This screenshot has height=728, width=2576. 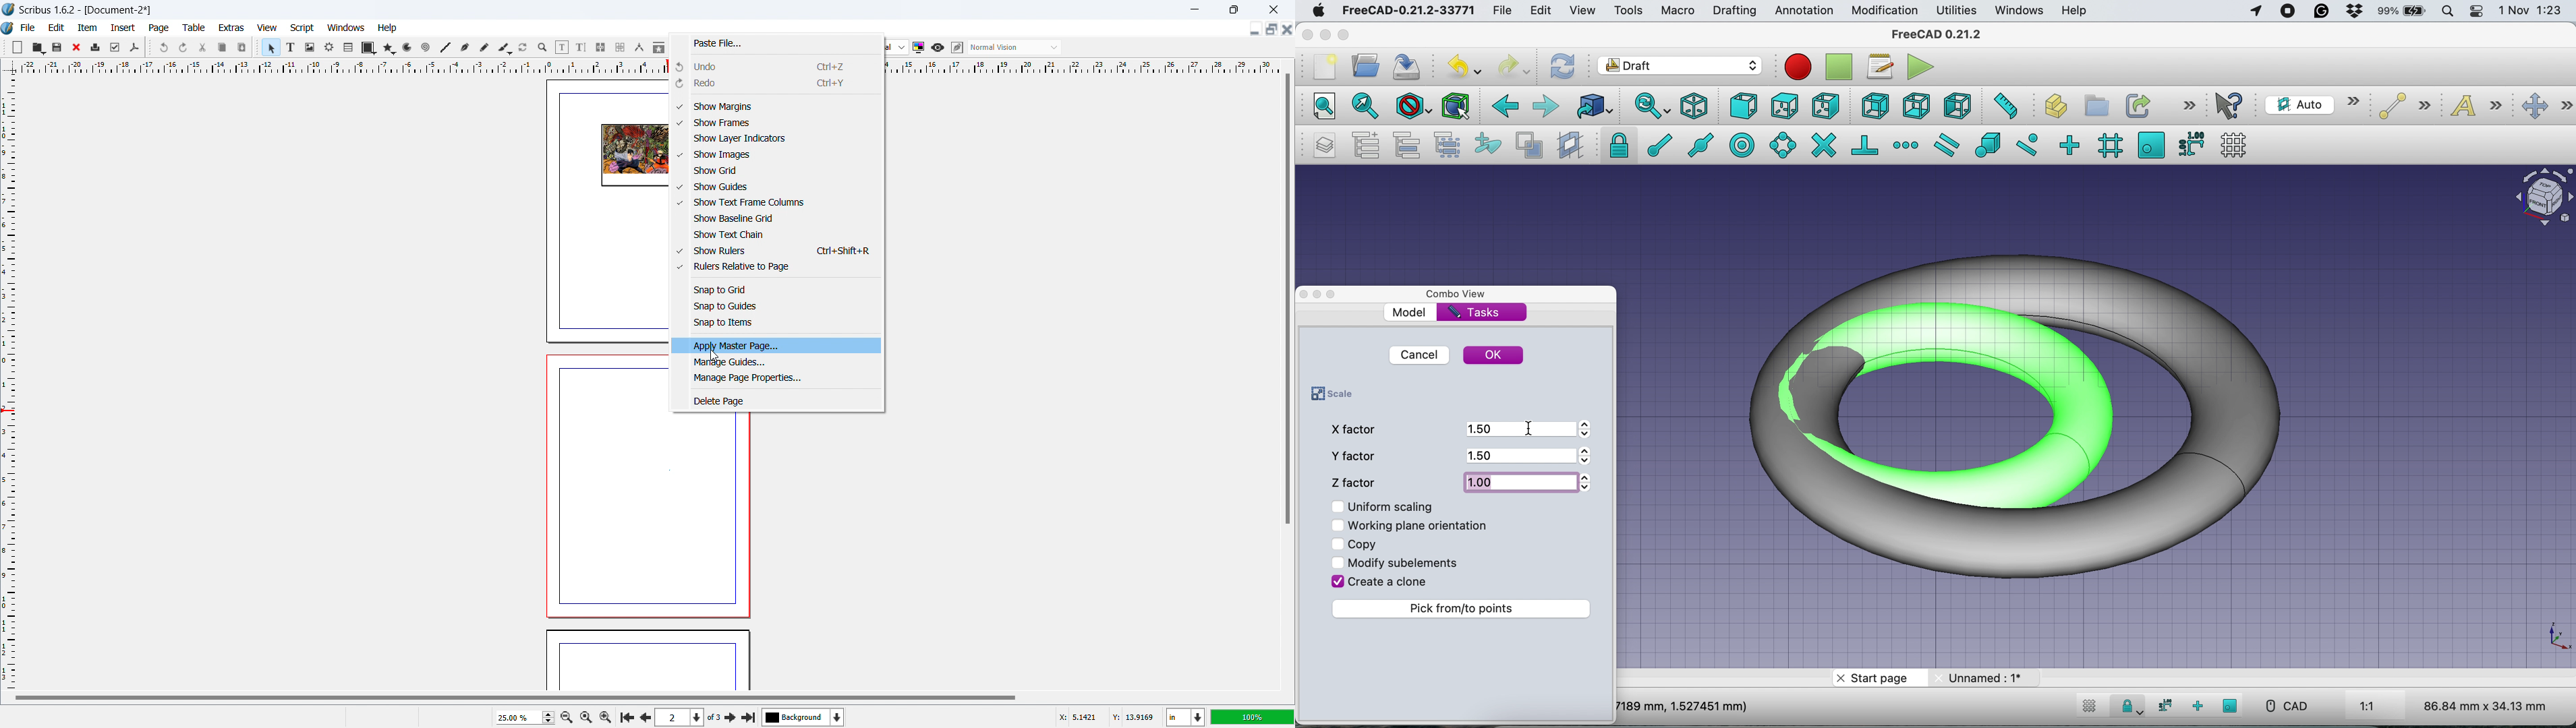 I want to click on close document, so click(x=1287, y=29).